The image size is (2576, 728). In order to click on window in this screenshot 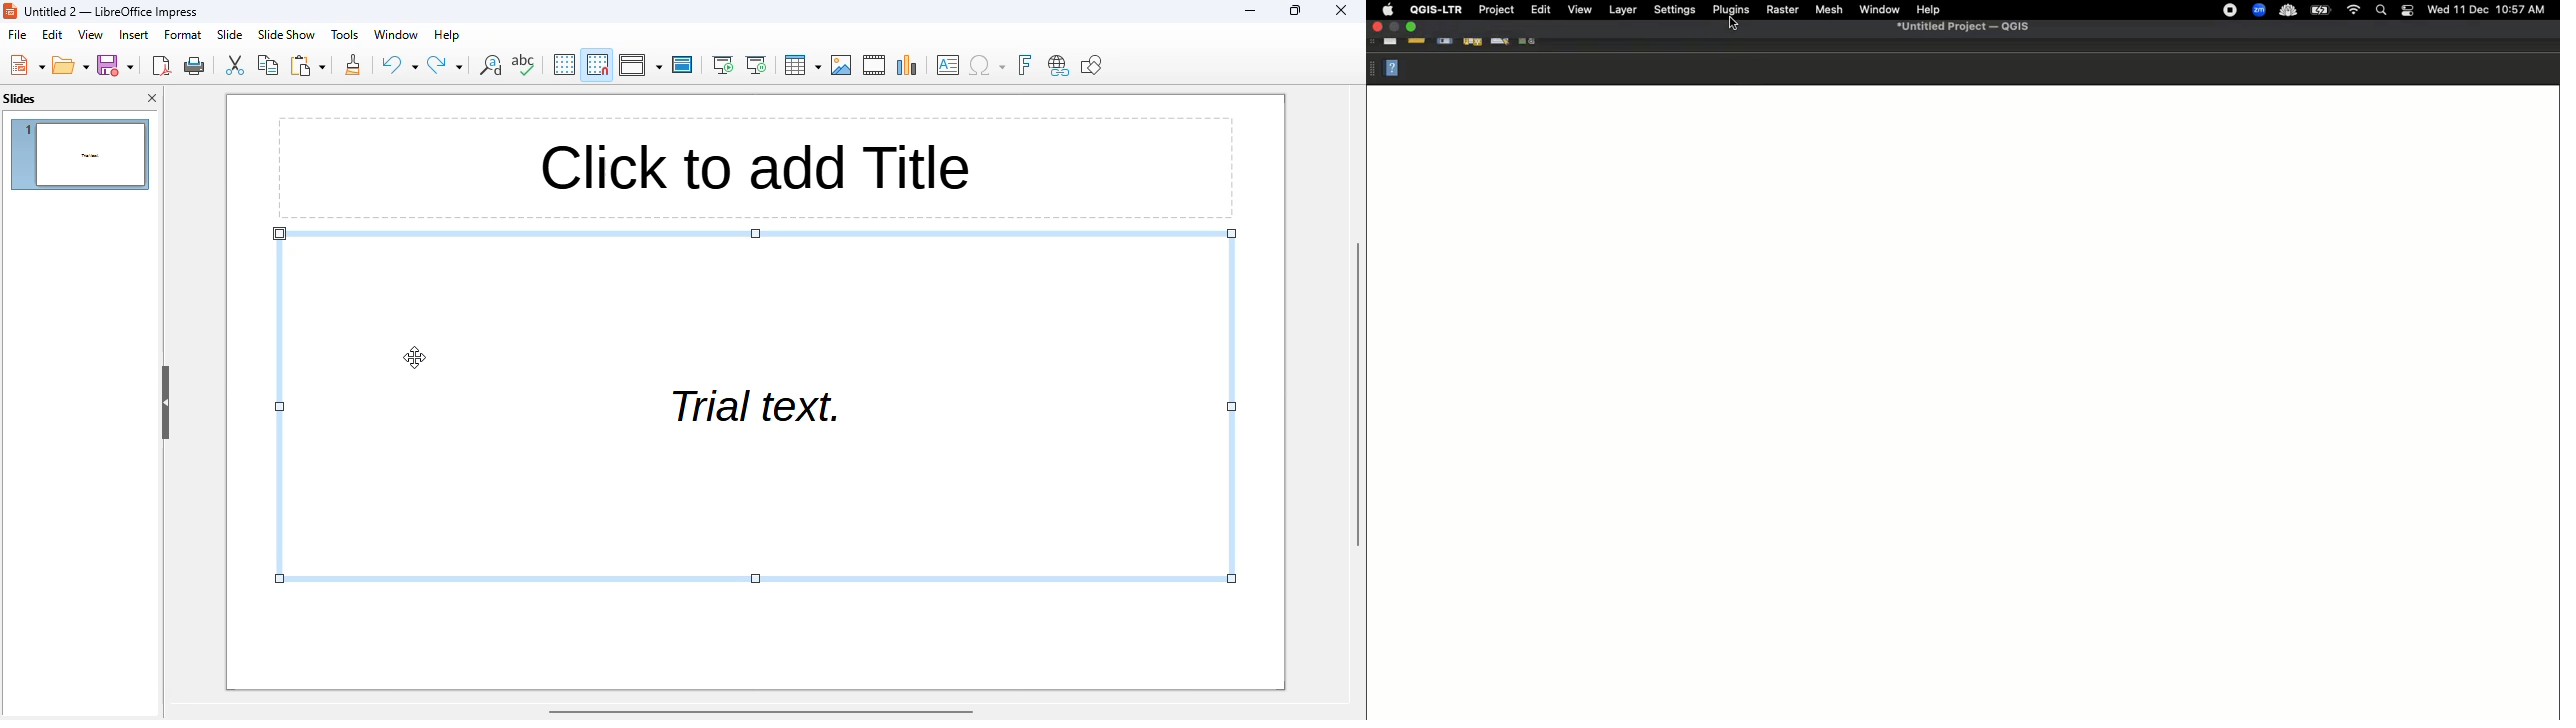, I will do `click(395, 34)`.